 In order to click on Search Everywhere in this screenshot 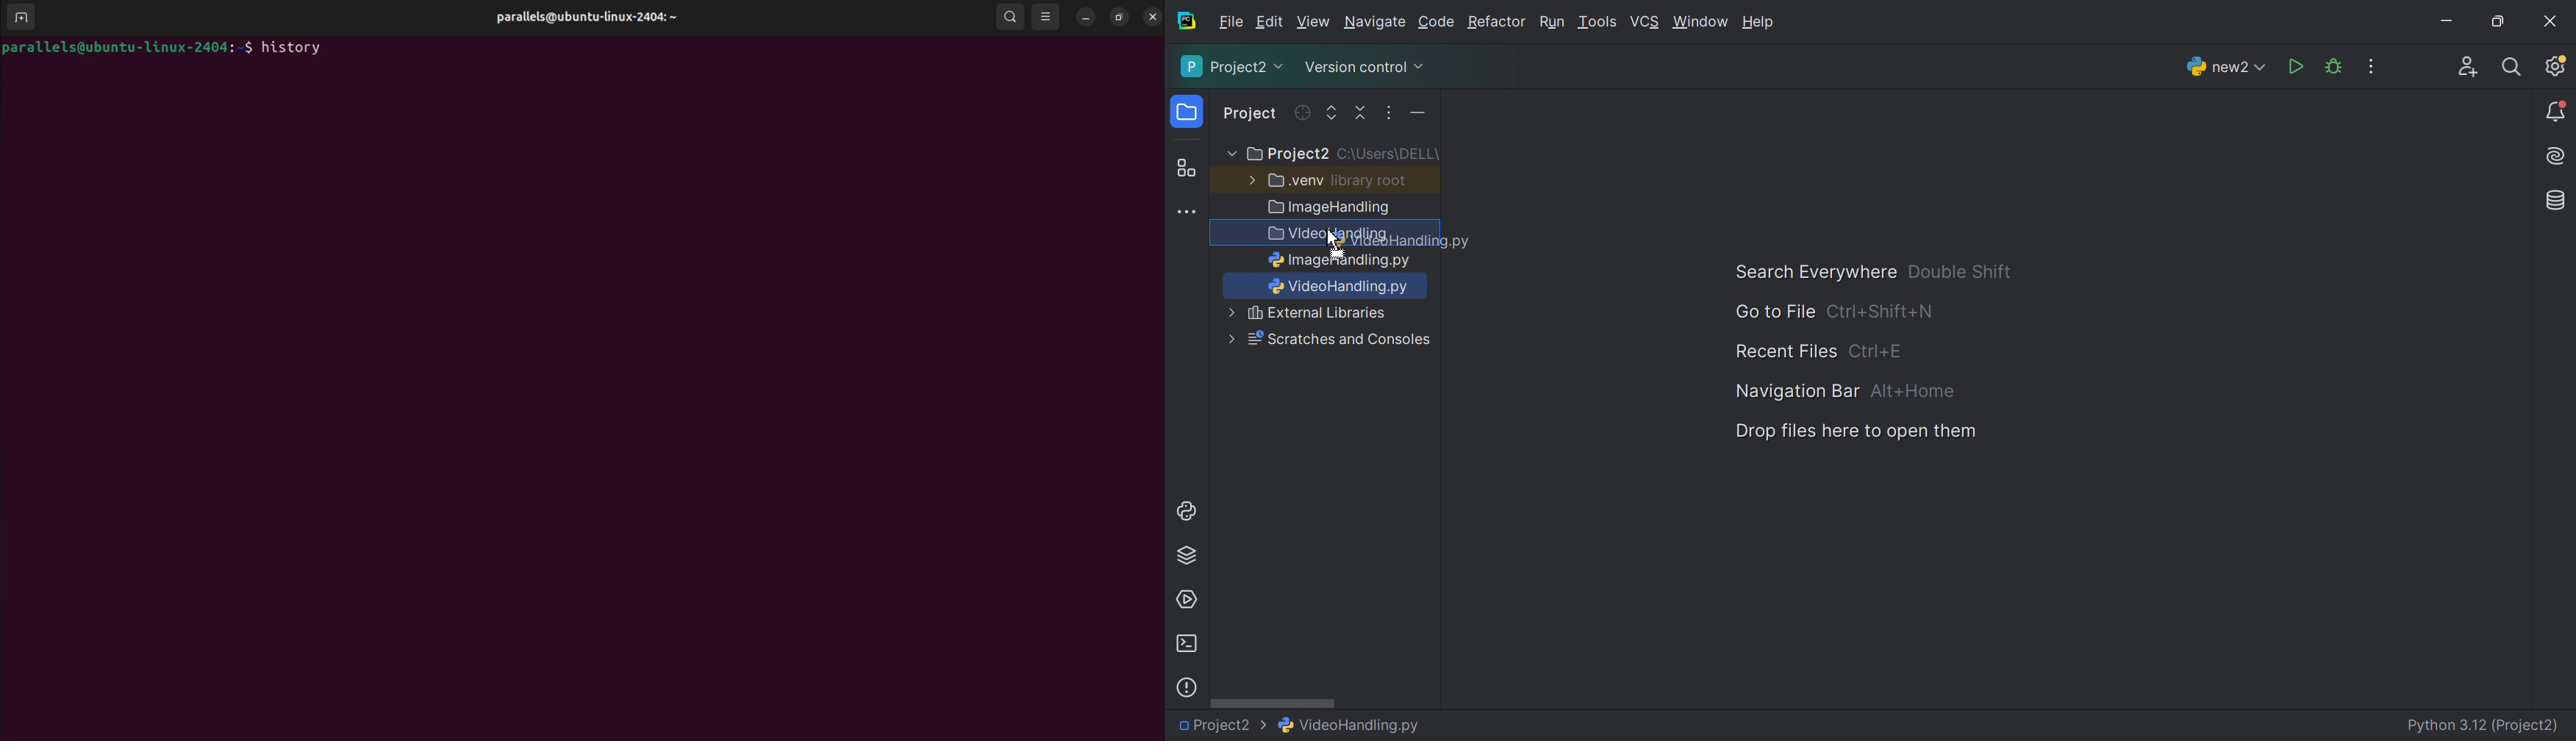, I will do `click(1808, 273)`.